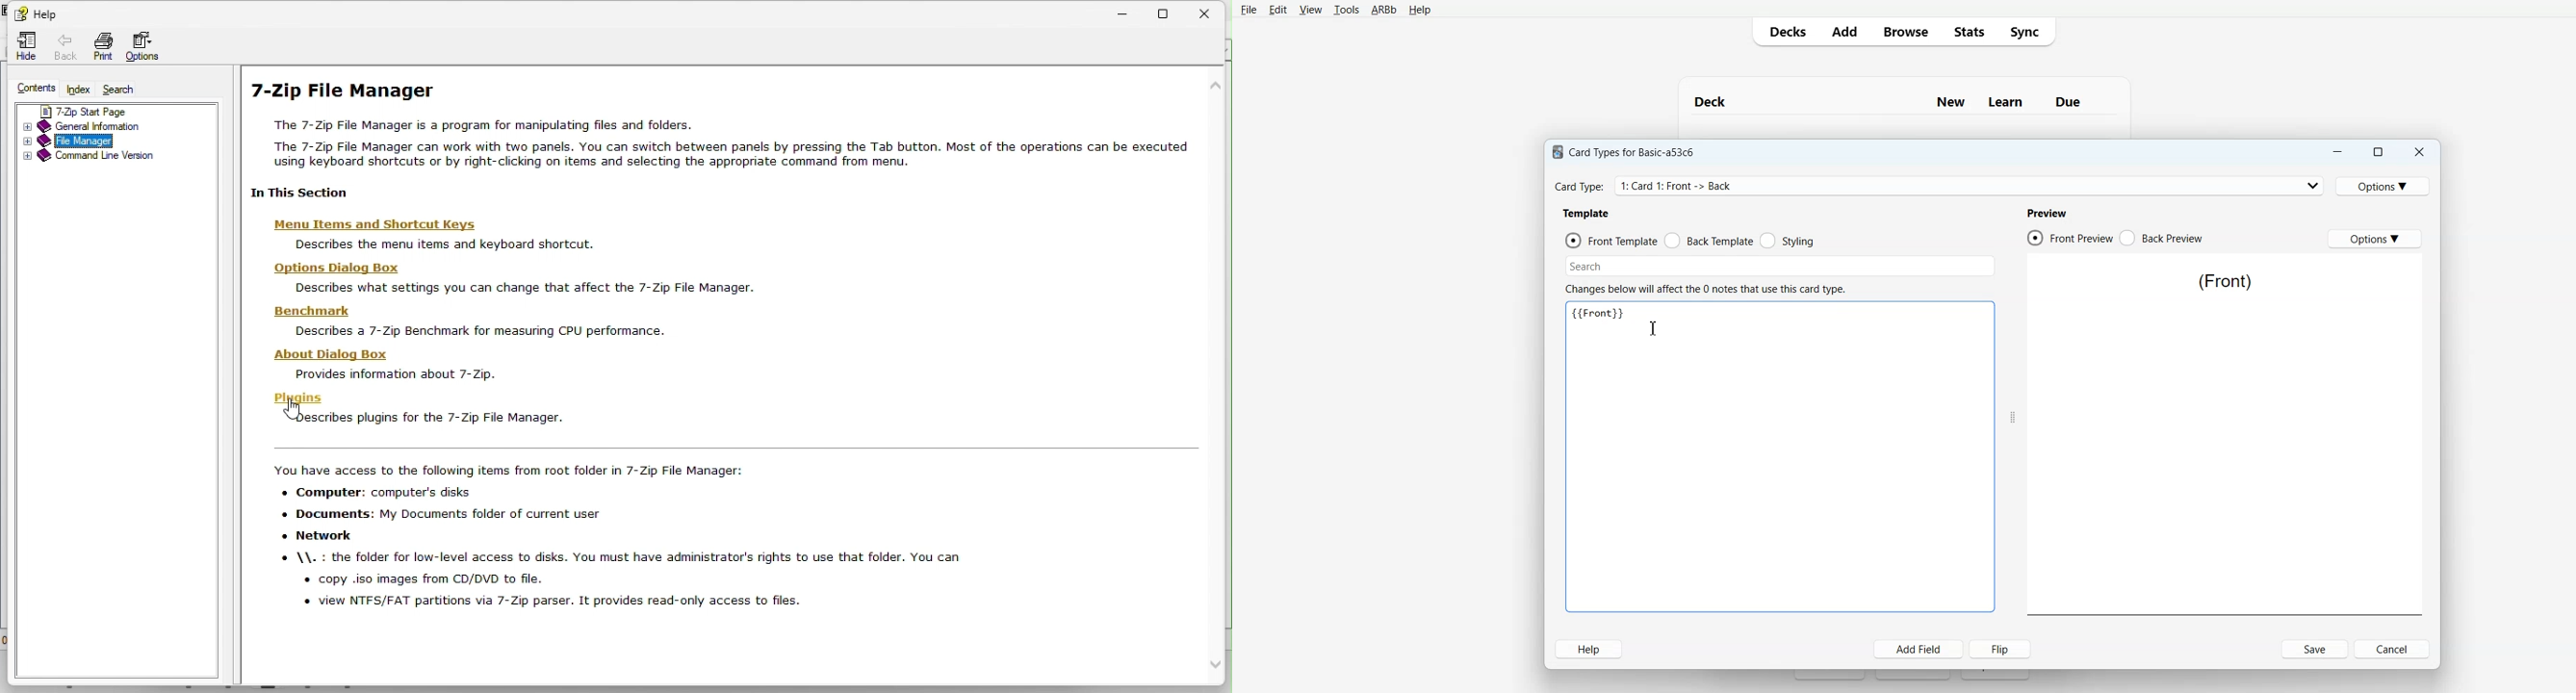  I want to click on Save, so click(2316, 649).